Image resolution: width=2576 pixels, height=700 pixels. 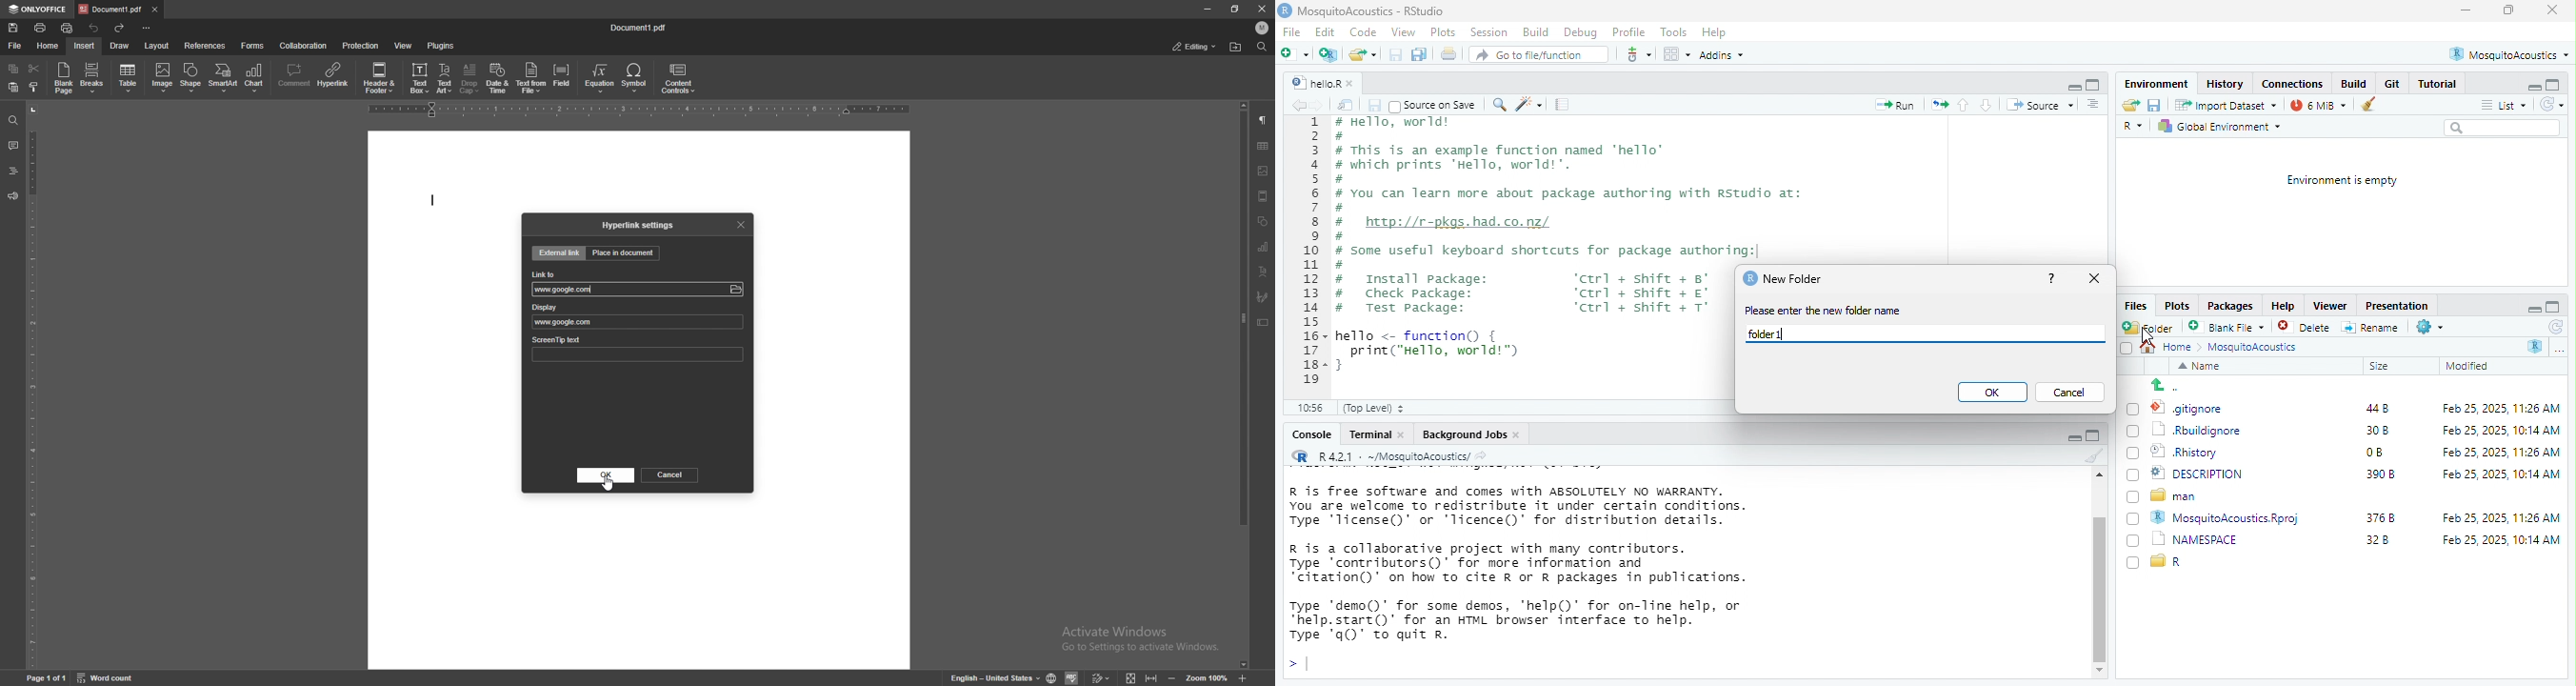 I want to click on Session, so click(x=1490, y=33).